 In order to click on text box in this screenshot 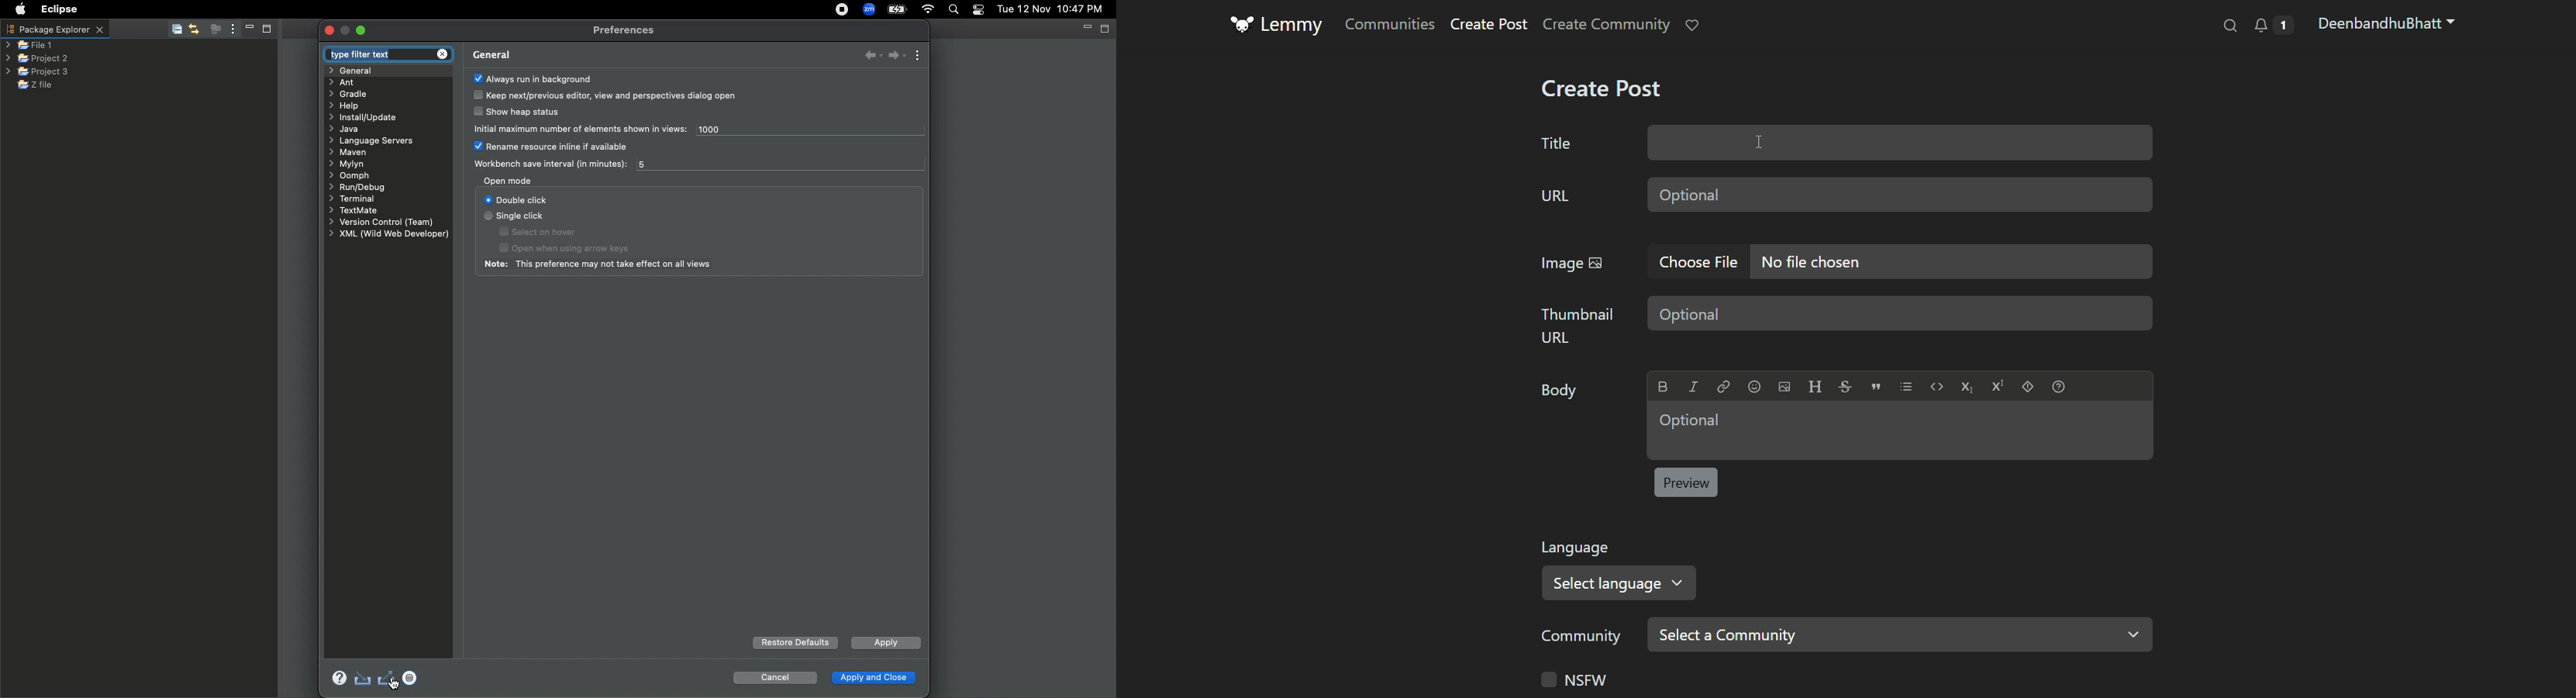, I will do `click(1899, 431)`.